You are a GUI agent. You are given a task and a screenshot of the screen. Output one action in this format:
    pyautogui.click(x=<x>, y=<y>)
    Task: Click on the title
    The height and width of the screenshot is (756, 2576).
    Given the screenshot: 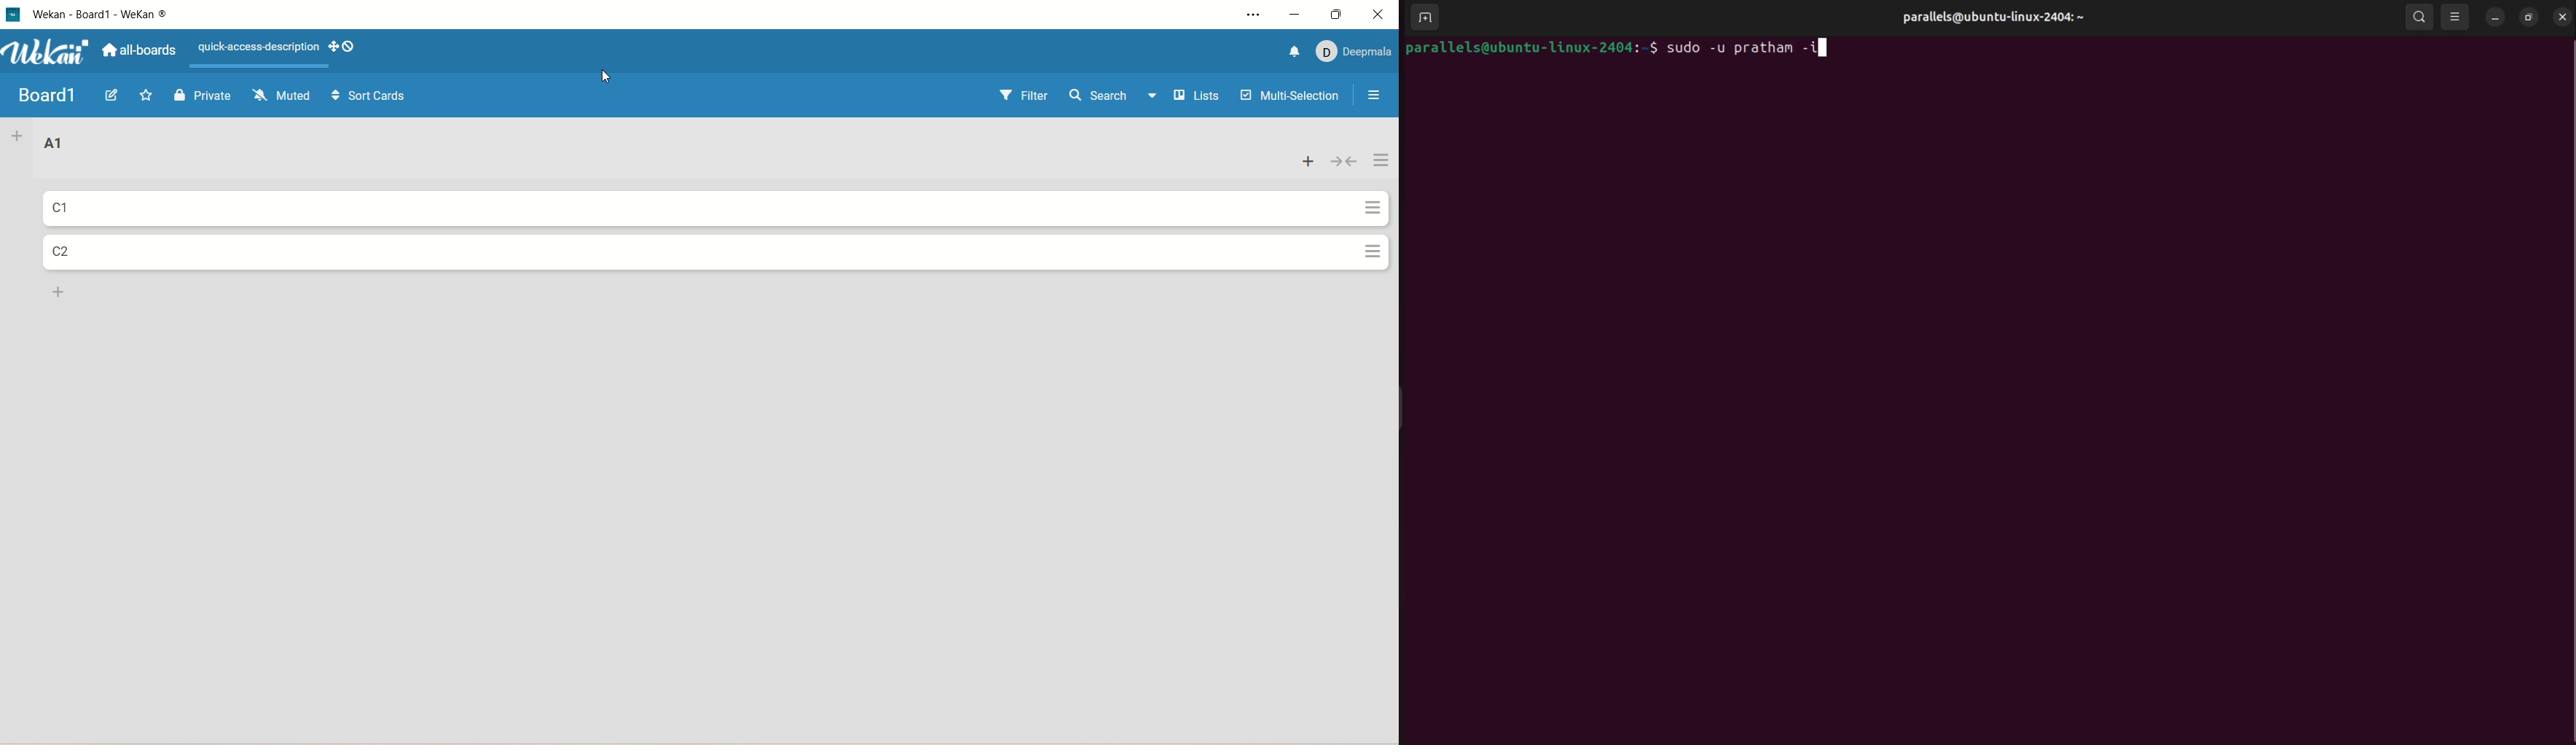 What is the action you would take?
    pyautogui.click(x=119, y=14)
    